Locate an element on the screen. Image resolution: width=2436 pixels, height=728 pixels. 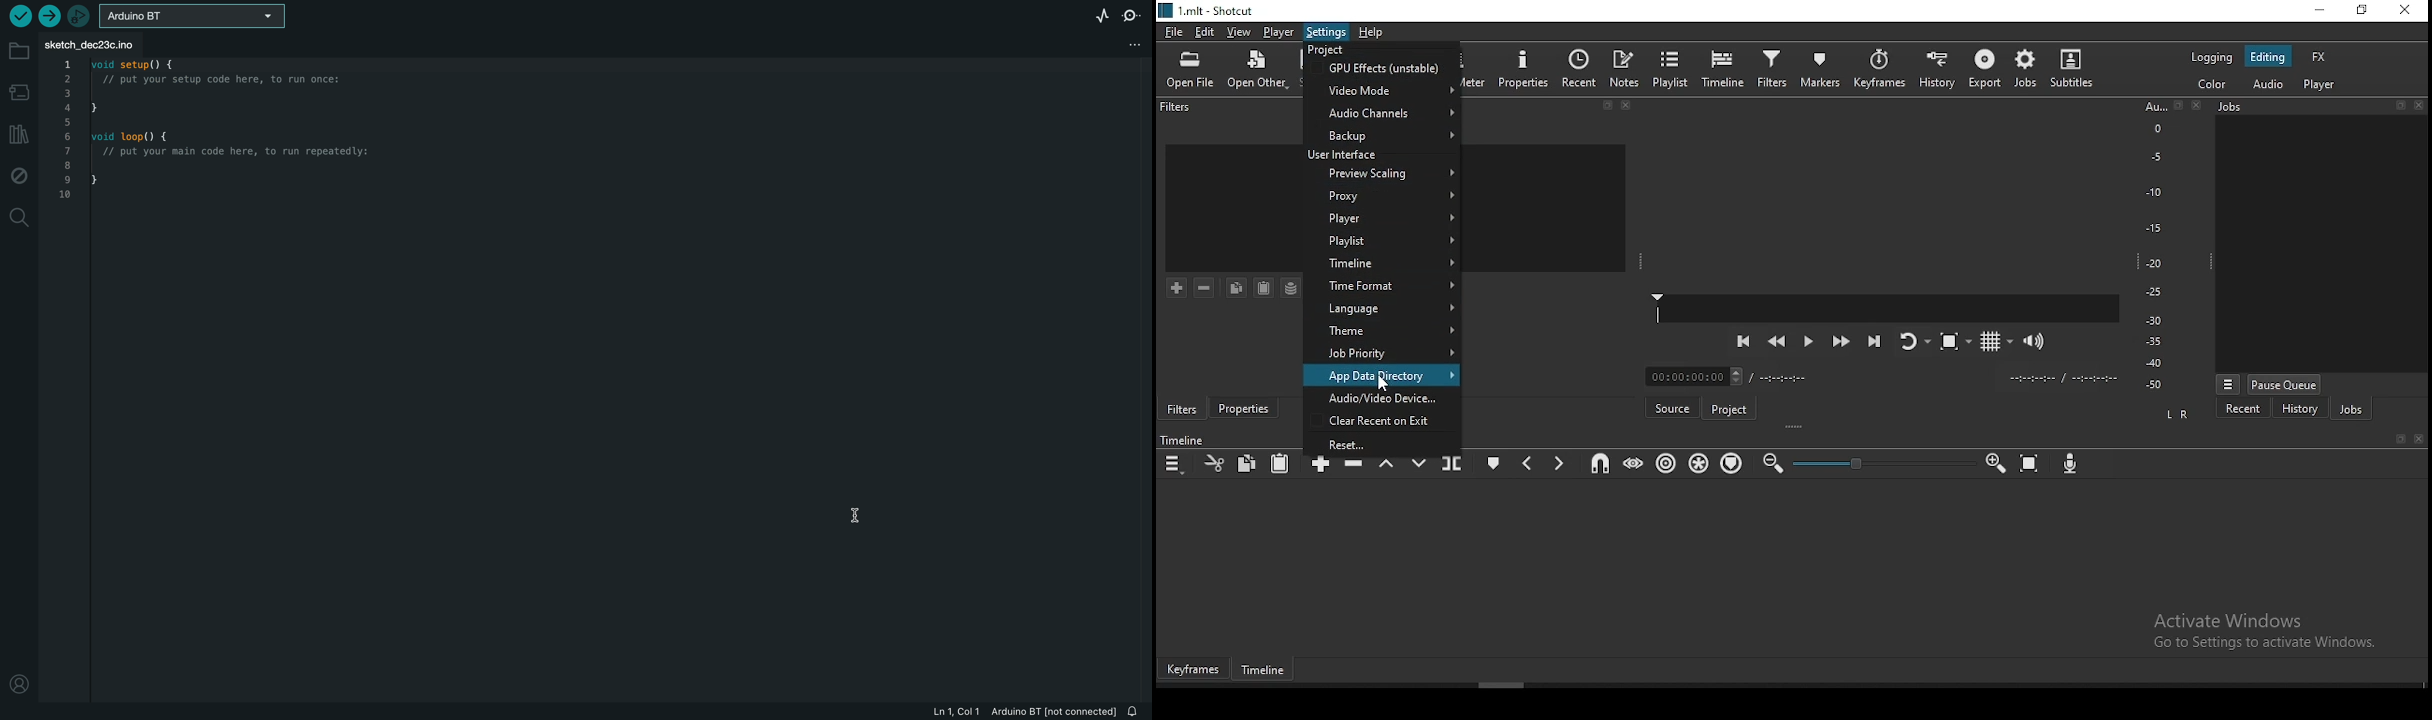
close is located at coordinates (1630, 108).